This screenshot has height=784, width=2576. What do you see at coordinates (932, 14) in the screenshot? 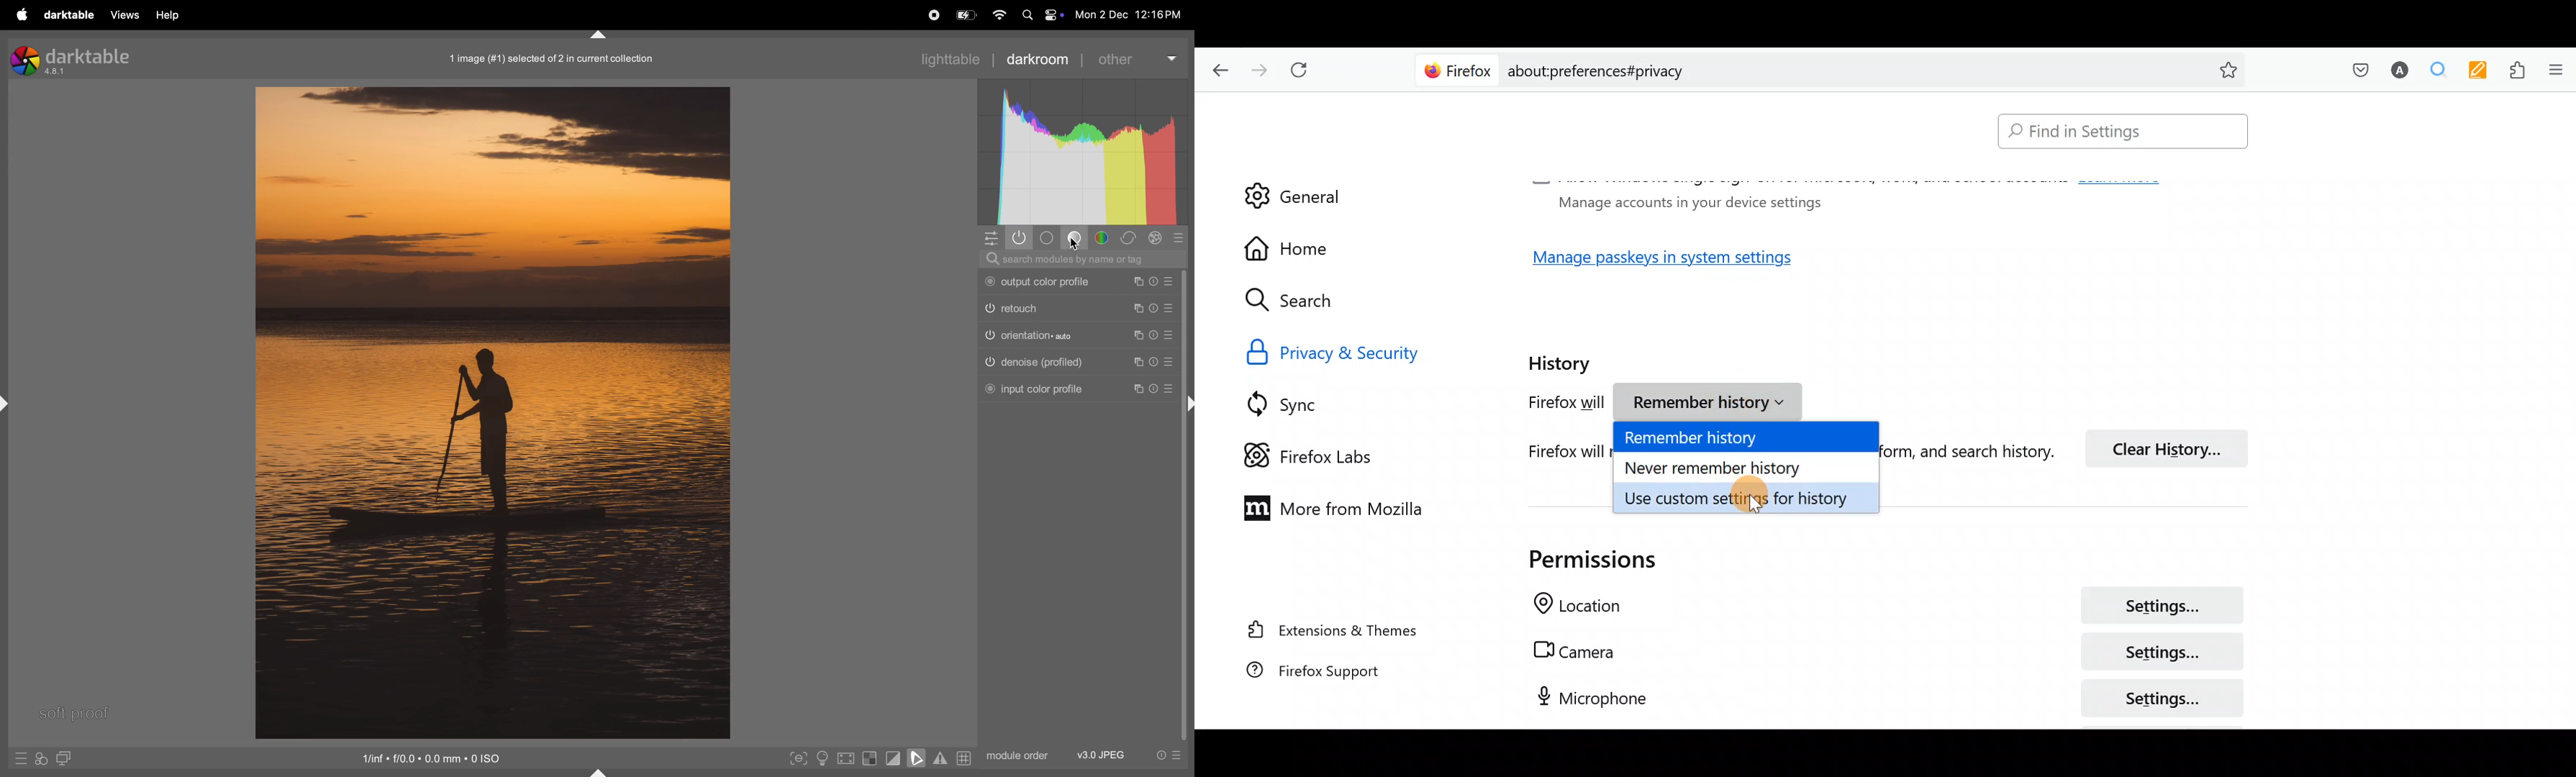
I see `record` at bounding box center [932, 14].